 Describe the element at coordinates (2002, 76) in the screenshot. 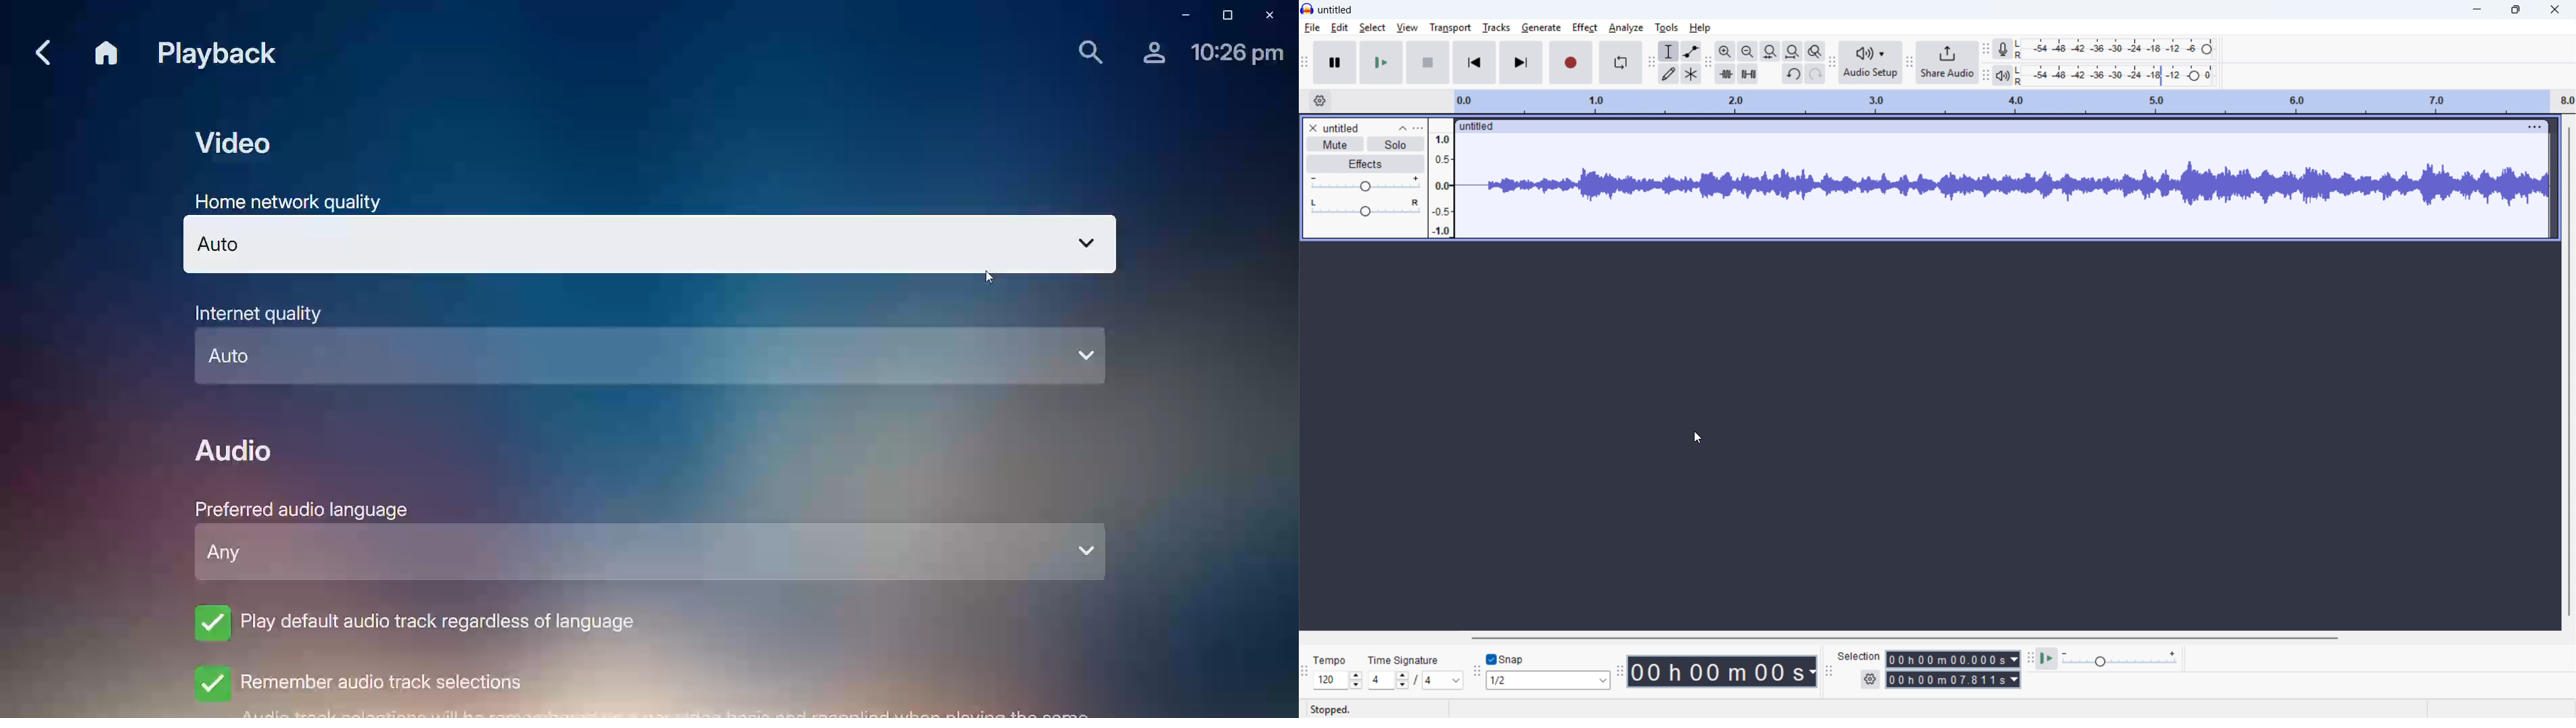

I see `playback metre` at that location.